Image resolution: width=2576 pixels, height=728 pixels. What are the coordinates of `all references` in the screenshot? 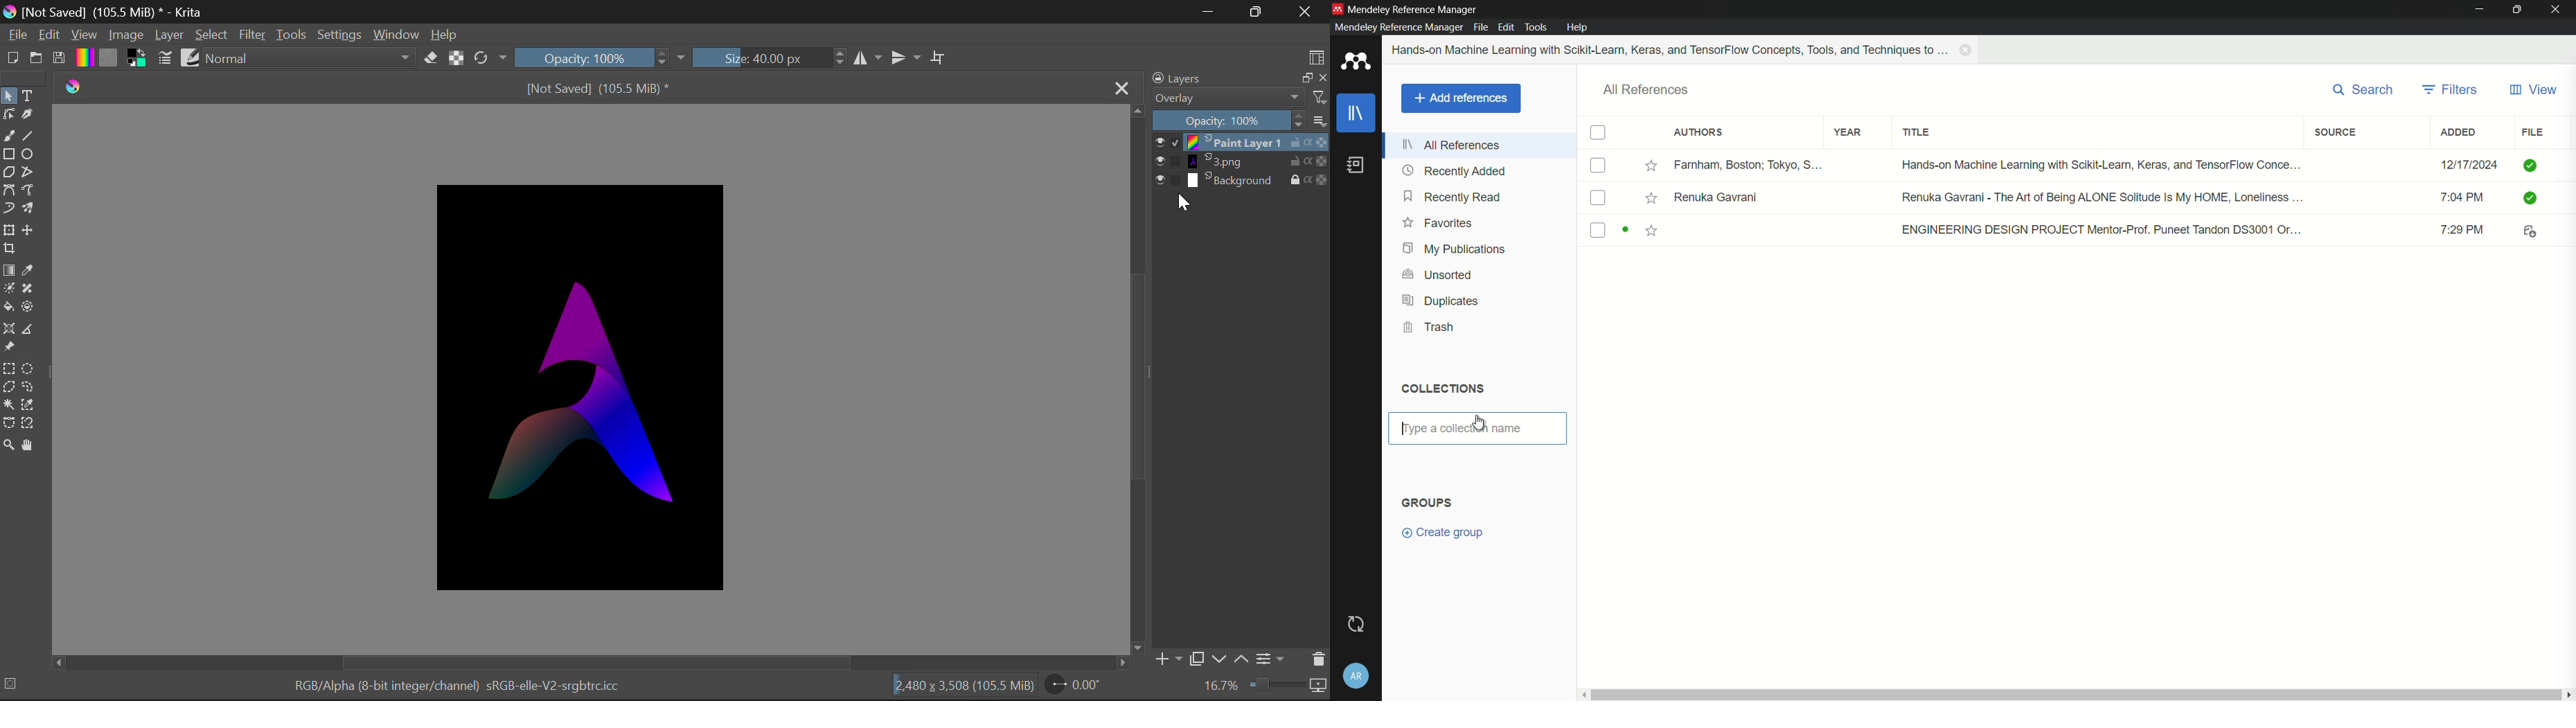 It's located at (1647, 90).